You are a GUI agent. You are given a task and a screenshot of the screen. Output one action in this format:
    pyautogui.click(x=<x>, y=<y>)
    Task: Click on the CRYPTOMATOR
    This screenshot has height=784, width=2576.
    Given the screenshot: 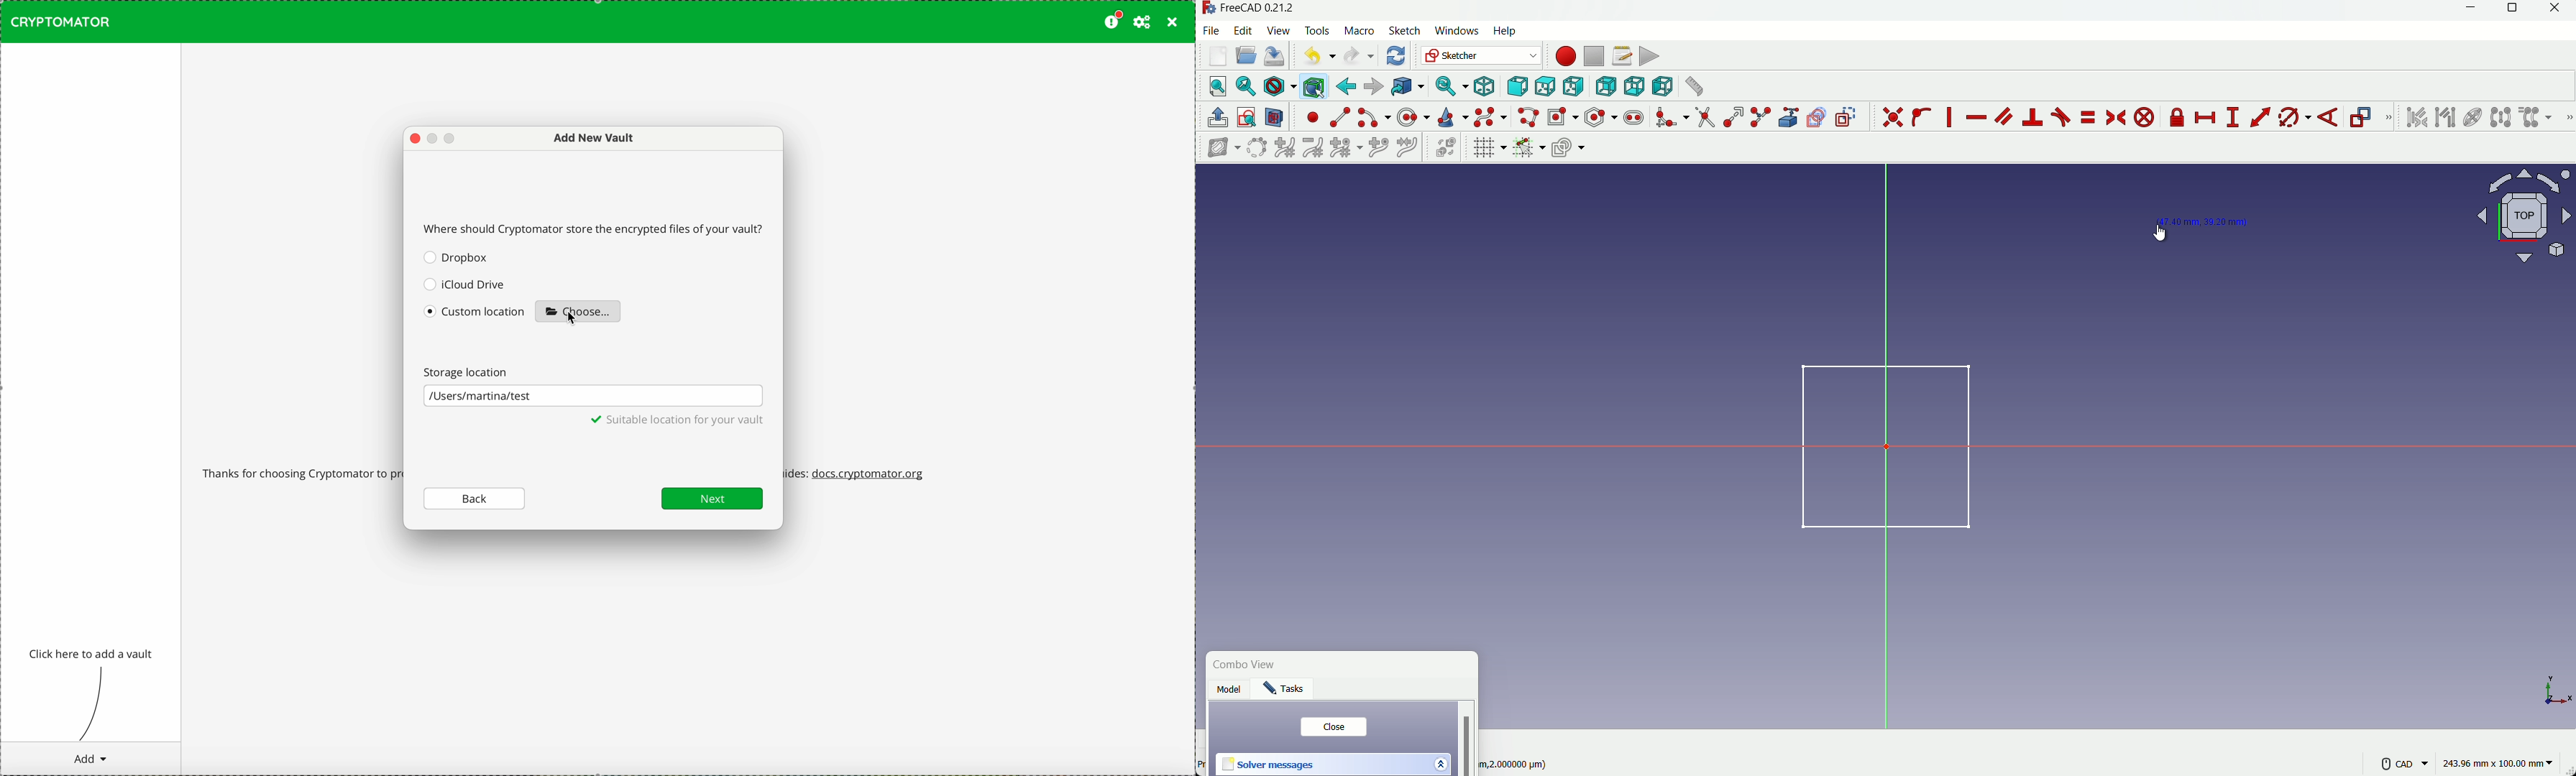 What is the action you would take?
    pyautogui.click(x=60, y=22)
    